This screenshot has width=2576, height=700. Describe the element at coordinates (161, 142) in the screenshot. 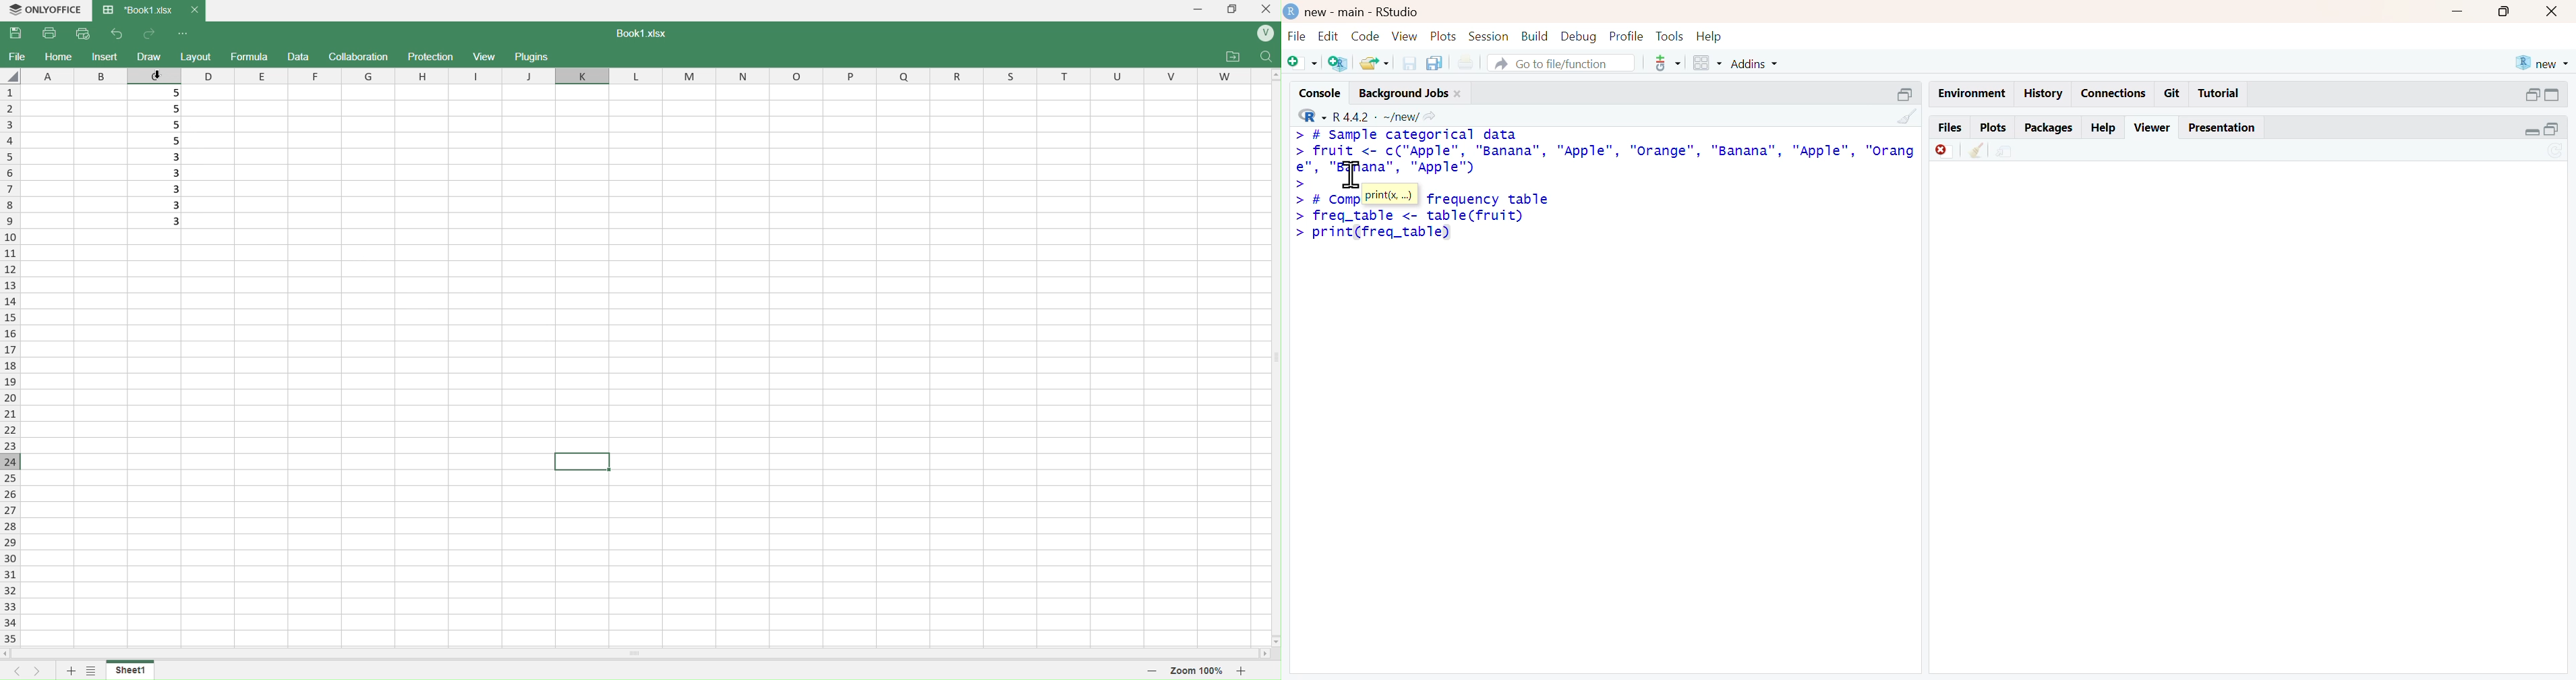

I see `5` at that location.